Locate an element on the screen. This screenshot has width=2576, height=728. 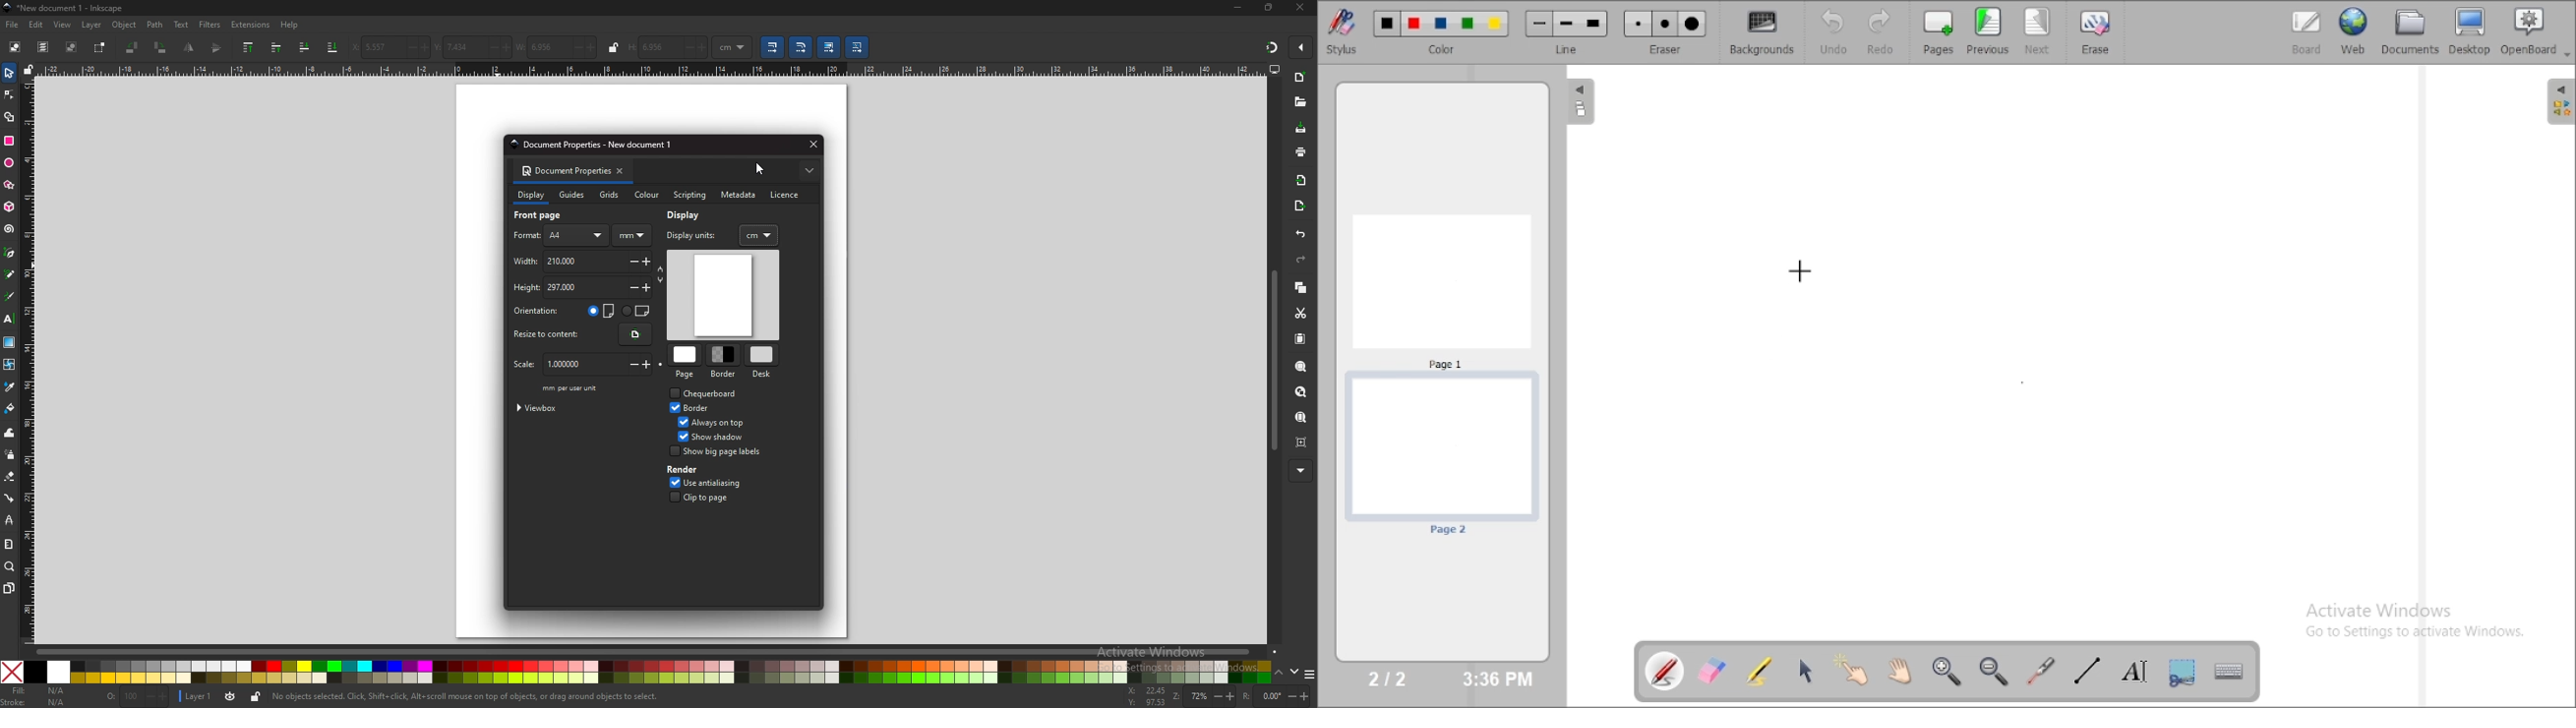
shape builder is located at coordinates (10, 117).